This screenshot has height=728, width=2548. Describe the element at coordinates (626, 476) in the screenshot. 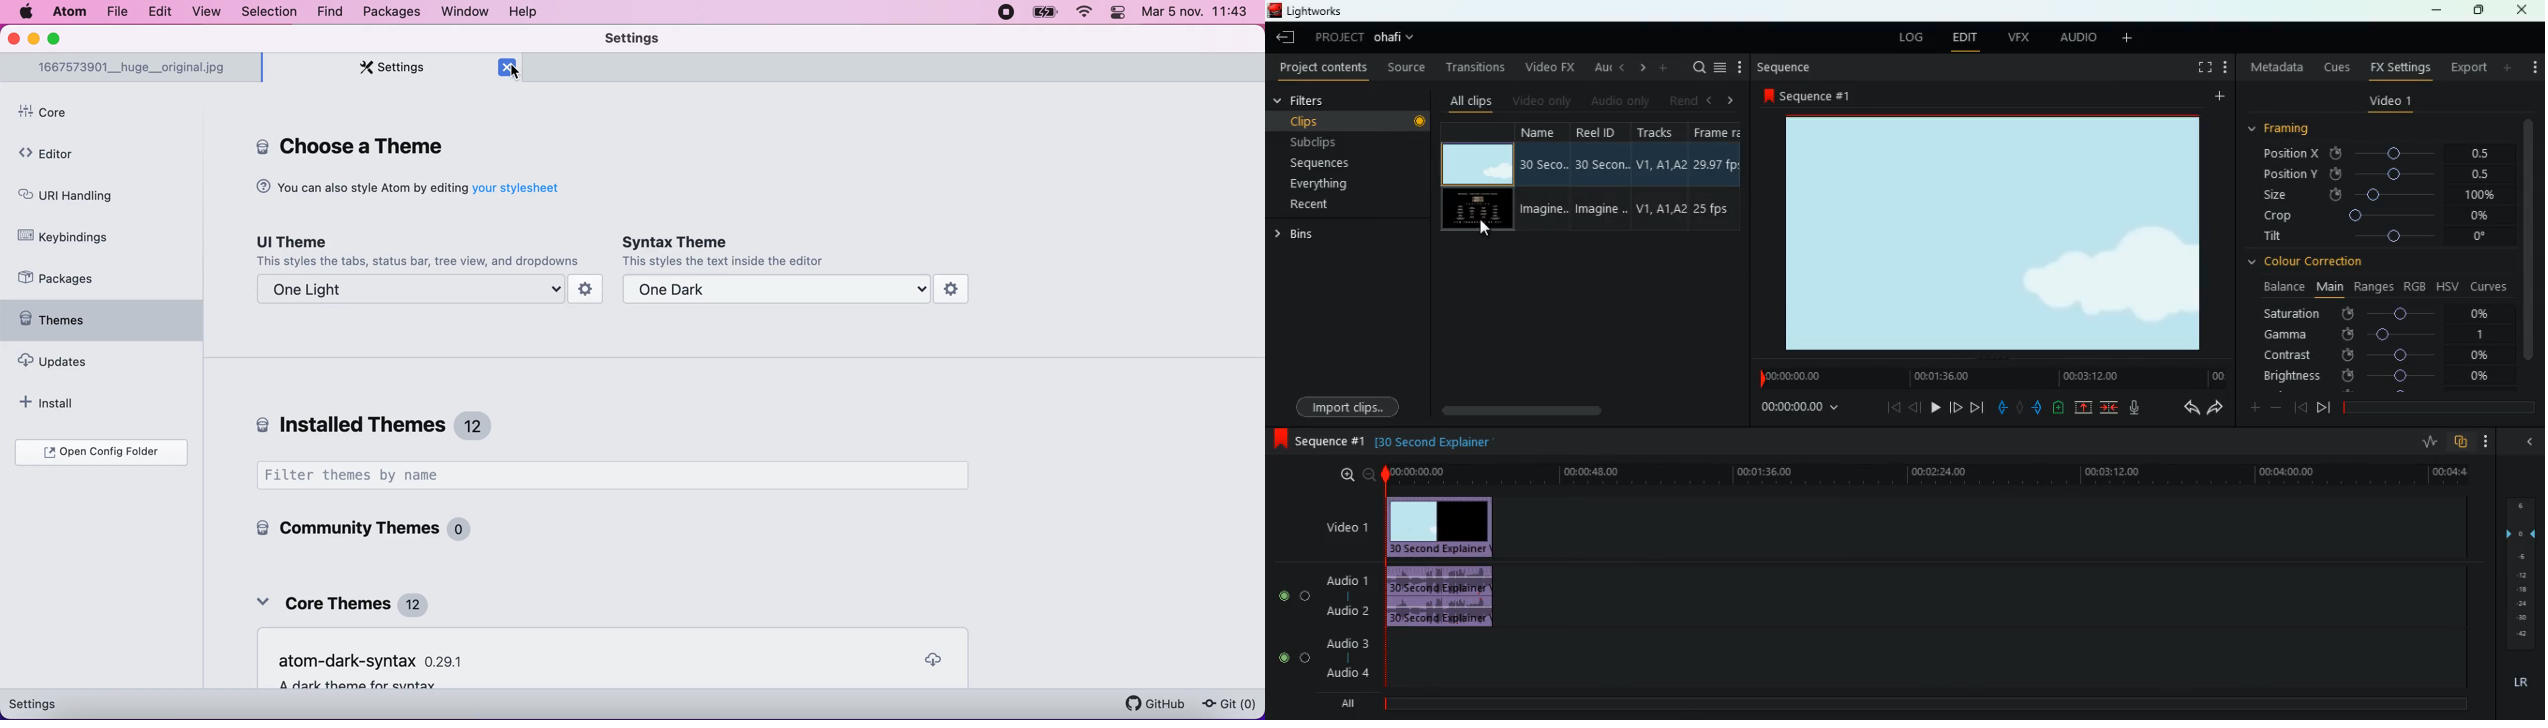

I see `filter themes by name` at that location.